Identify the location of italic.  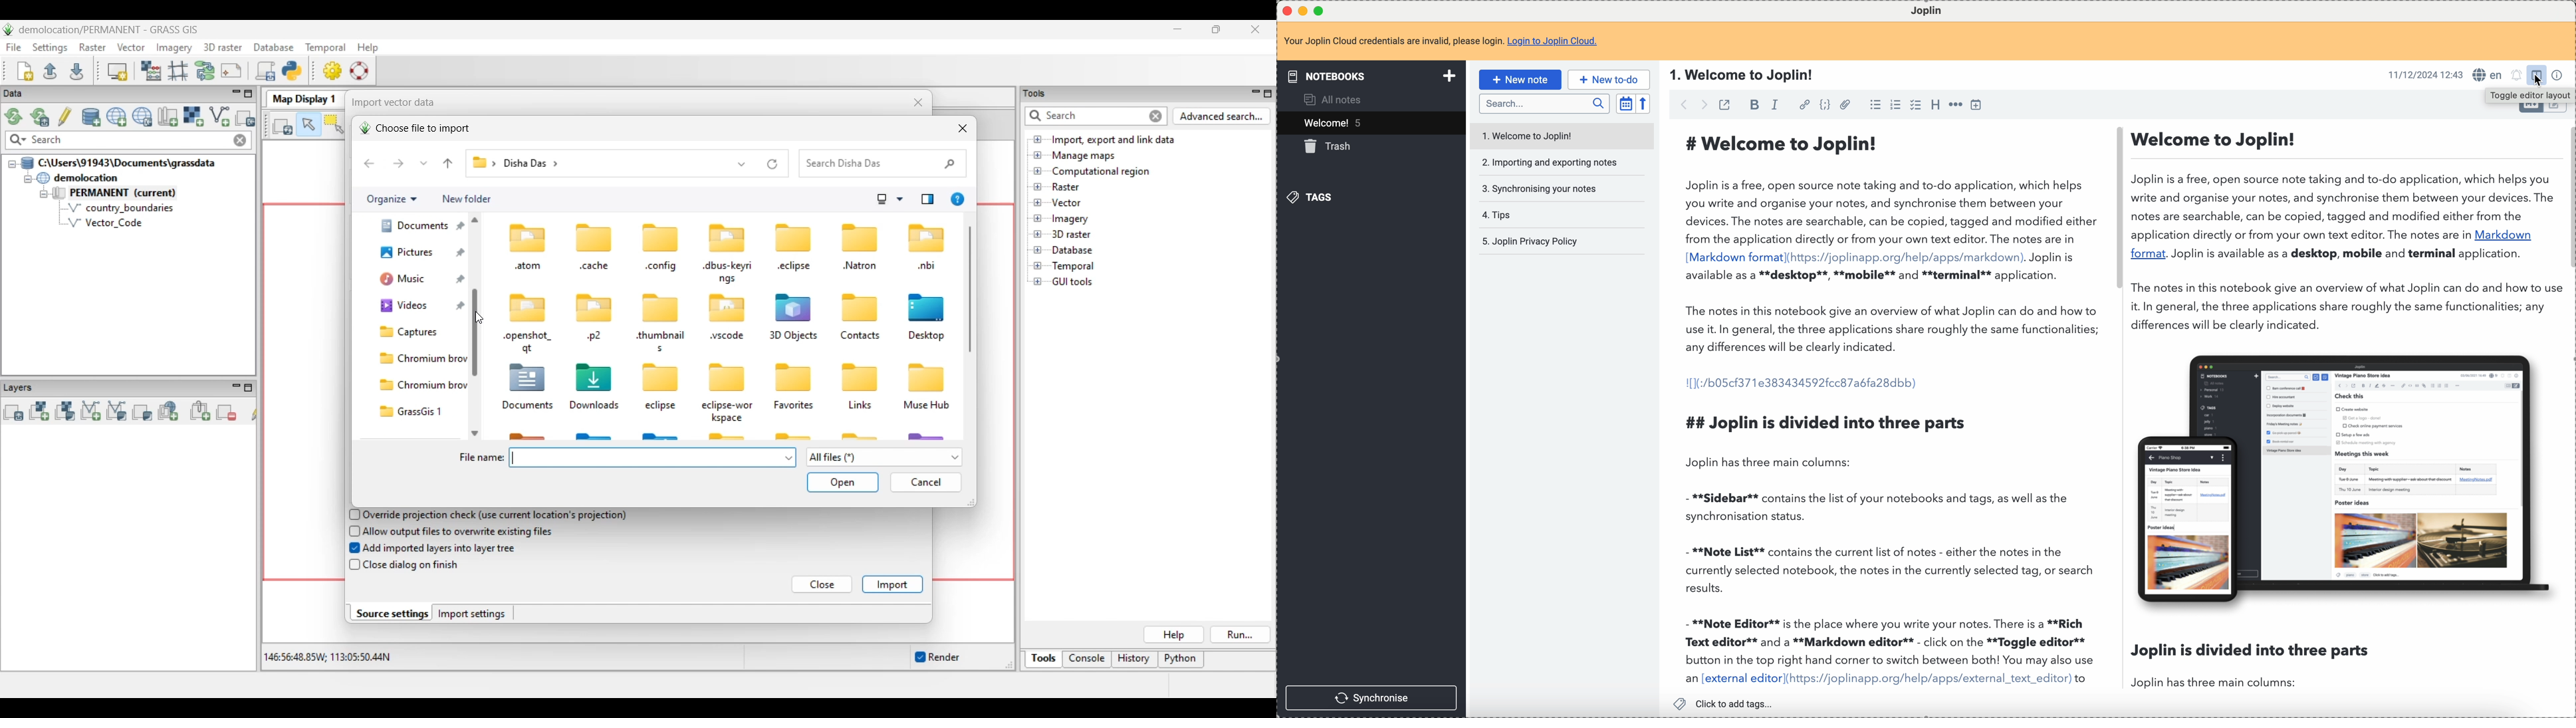
(1775, 105).